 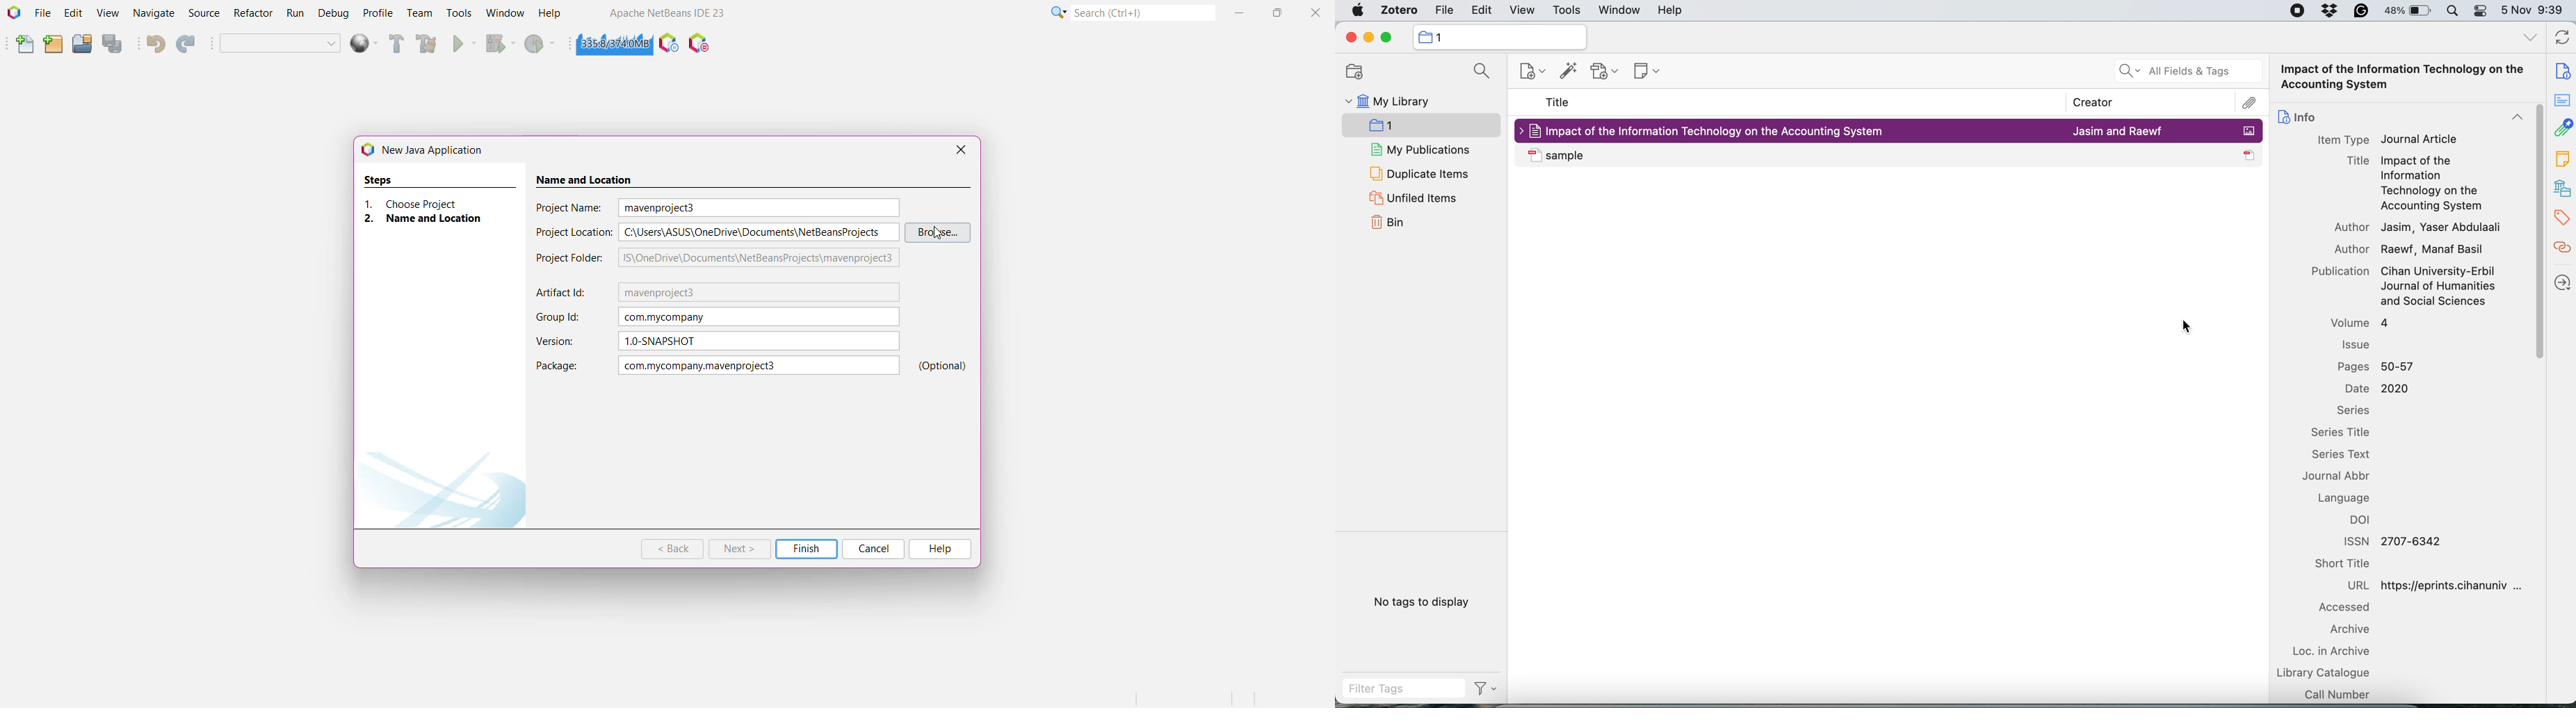 I want to click on accessed, so click(x=2345, y=607).